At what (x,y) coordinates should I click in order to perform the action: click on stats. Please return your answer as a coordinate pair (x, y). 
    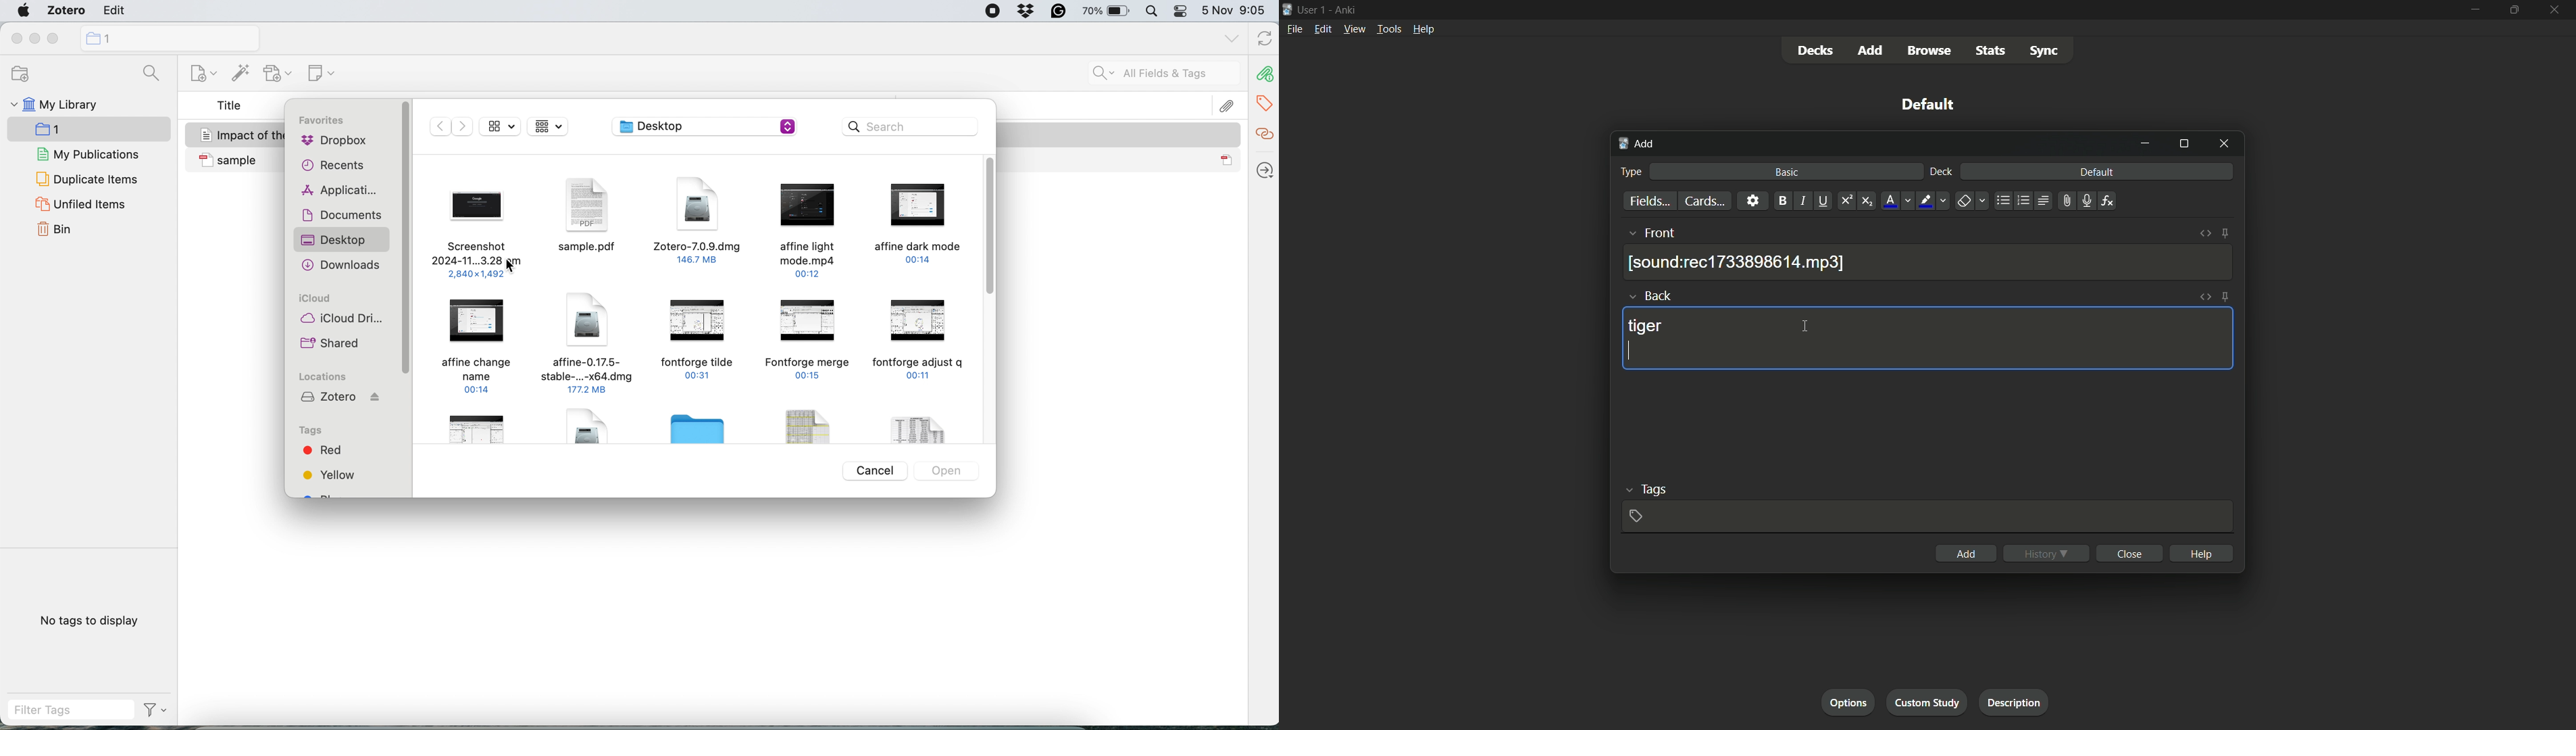
    Looking at the image, I should click on (1994, 51).